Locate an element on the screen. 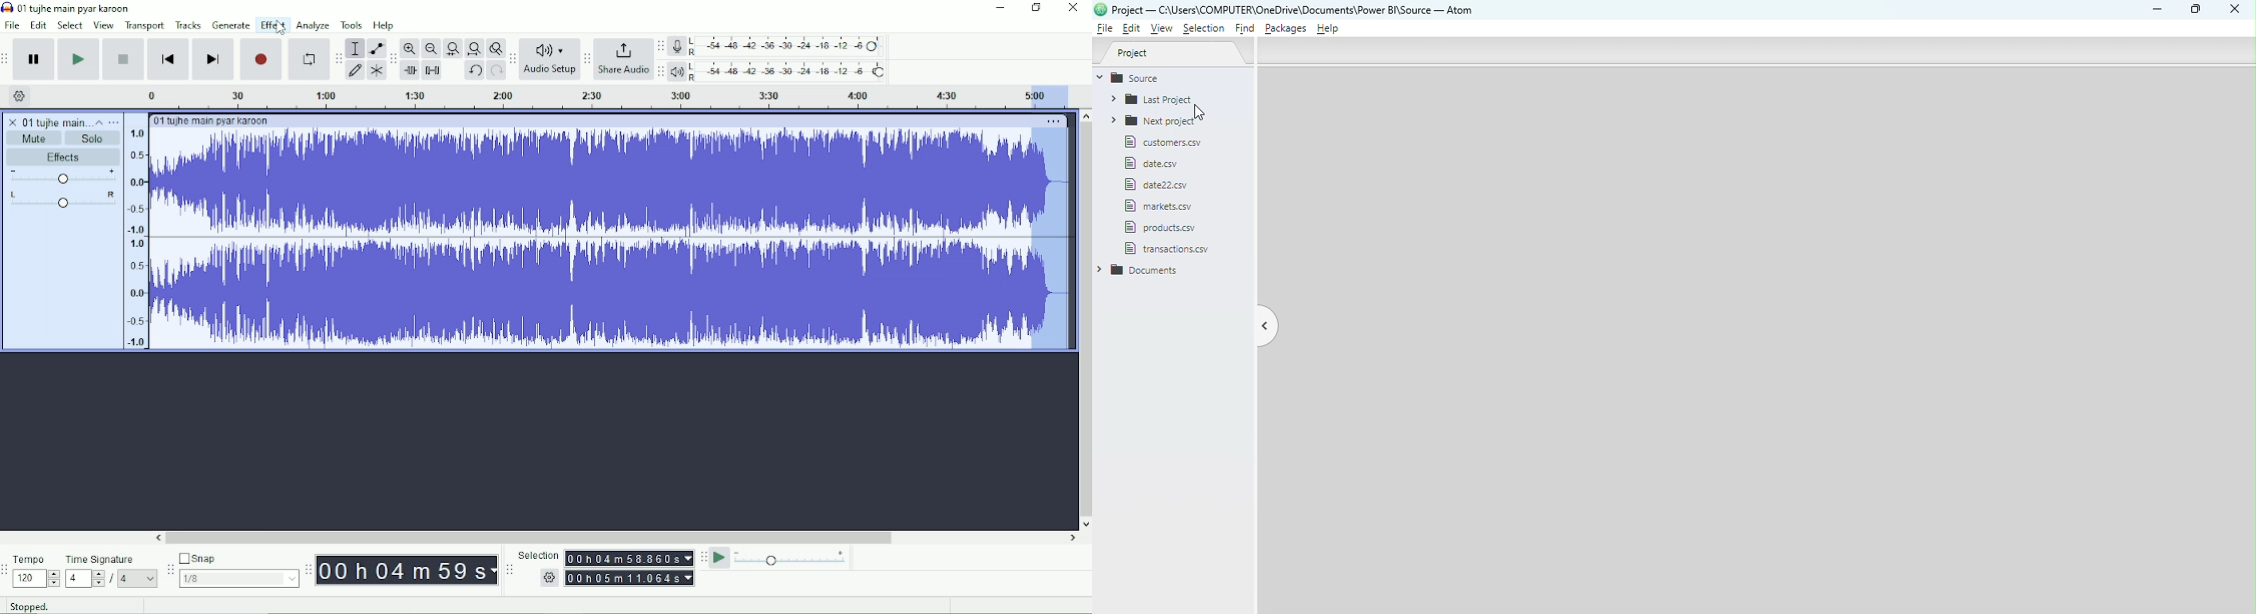 The image size is (2268, 616). 4 is located at coordinates (84, 580).